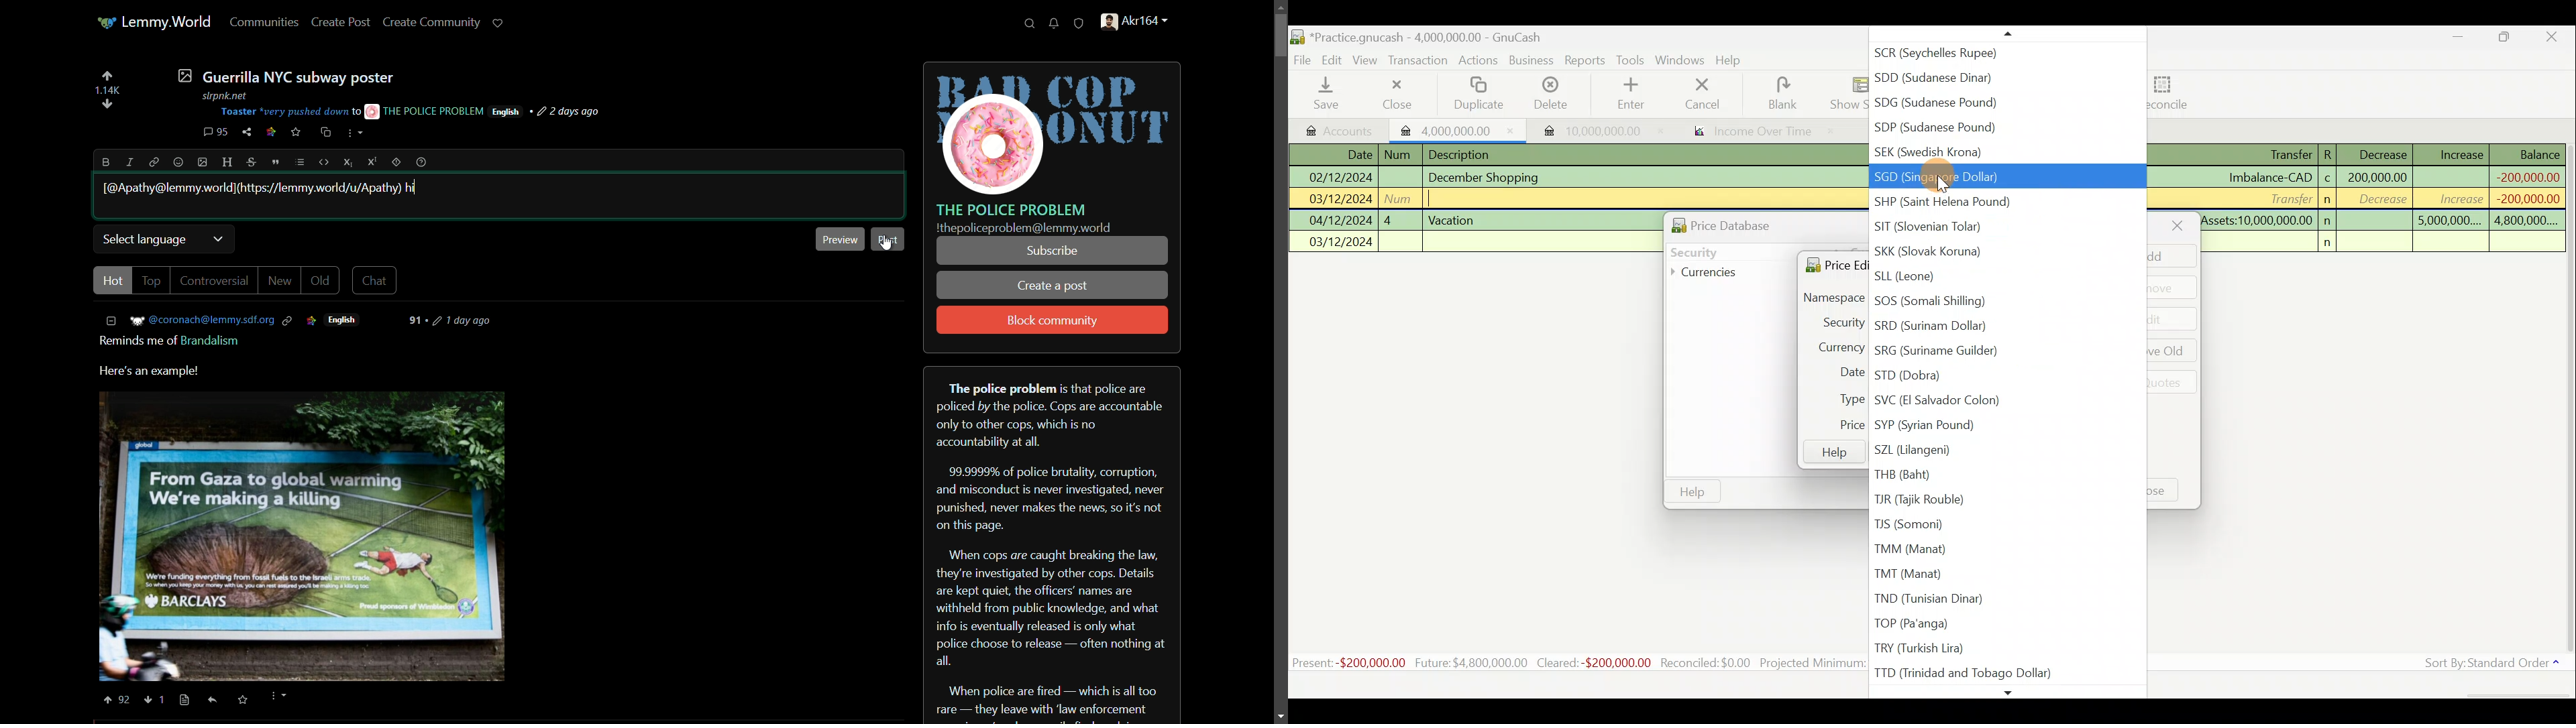  What do you see at coordinates (2329, 200) in the screenshot?
I see `n` at bounding box center [2329, 200].